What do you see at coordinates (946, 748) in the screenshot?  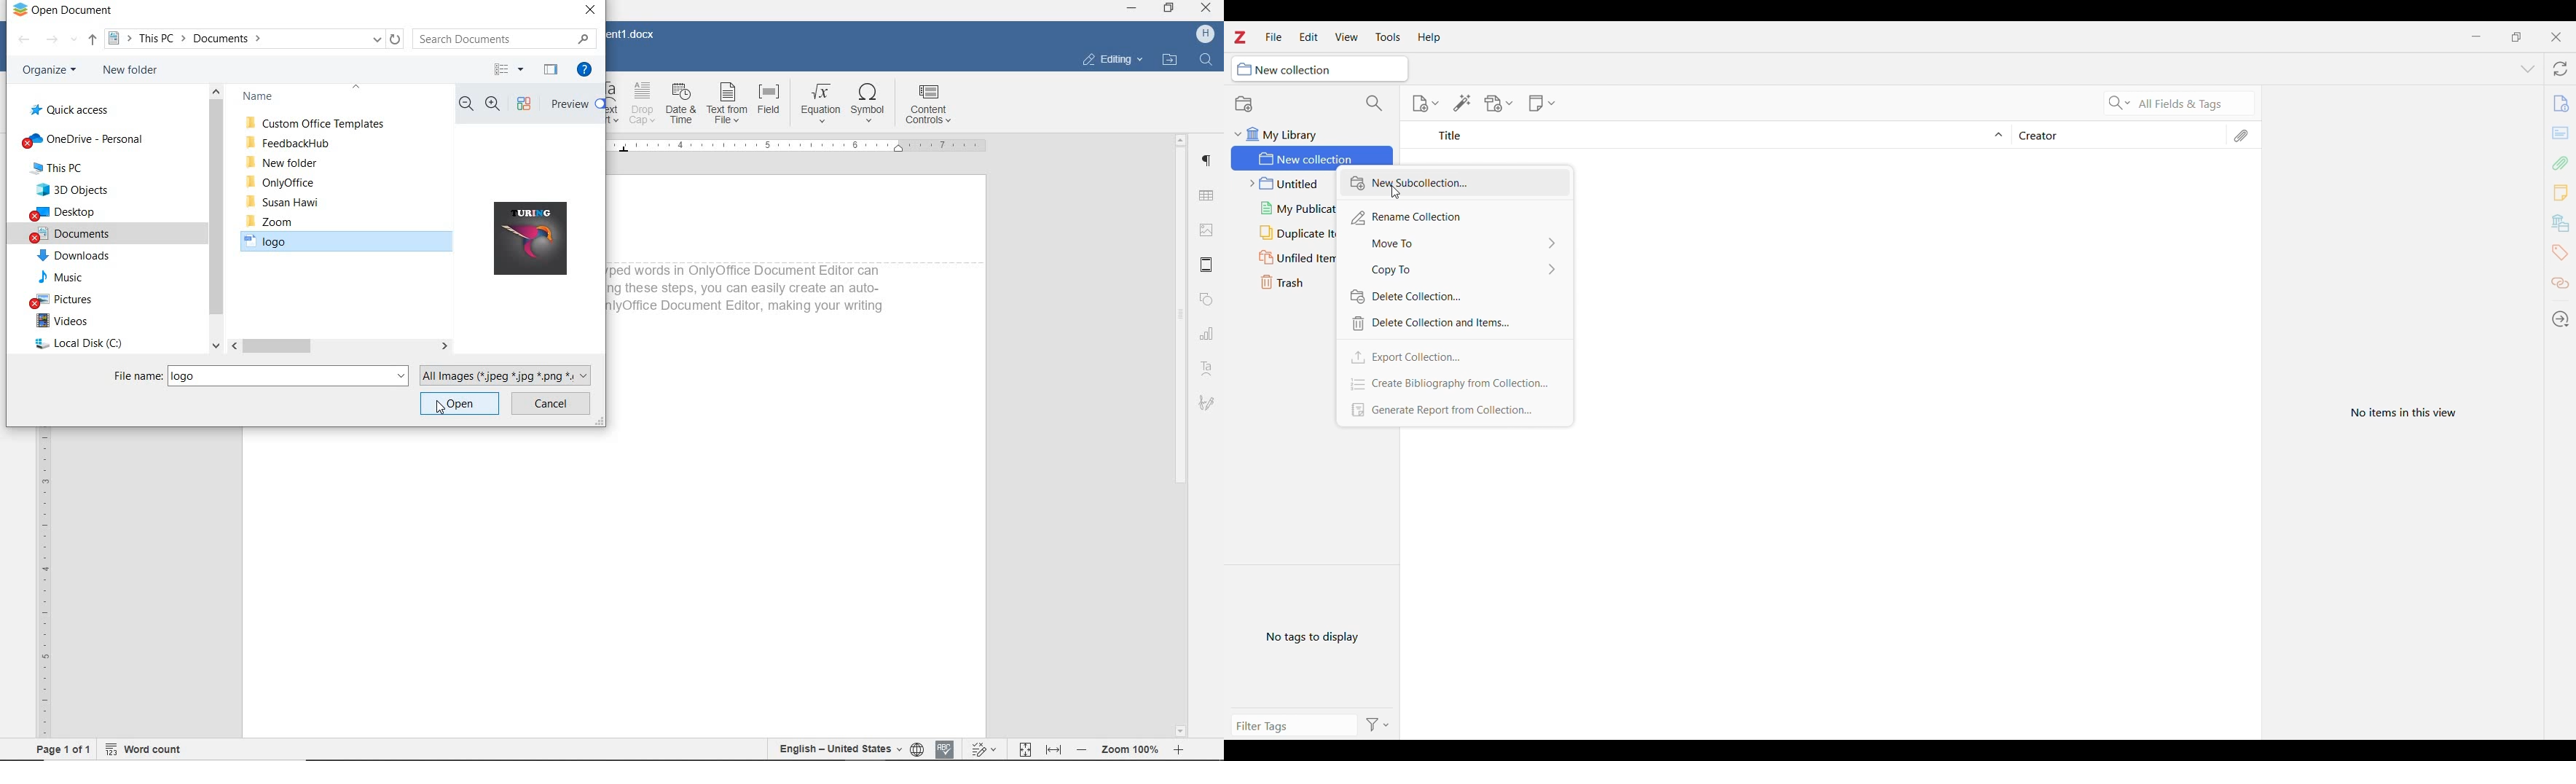 I see `SPELL CHECKING` at bounding box center [946, 748].